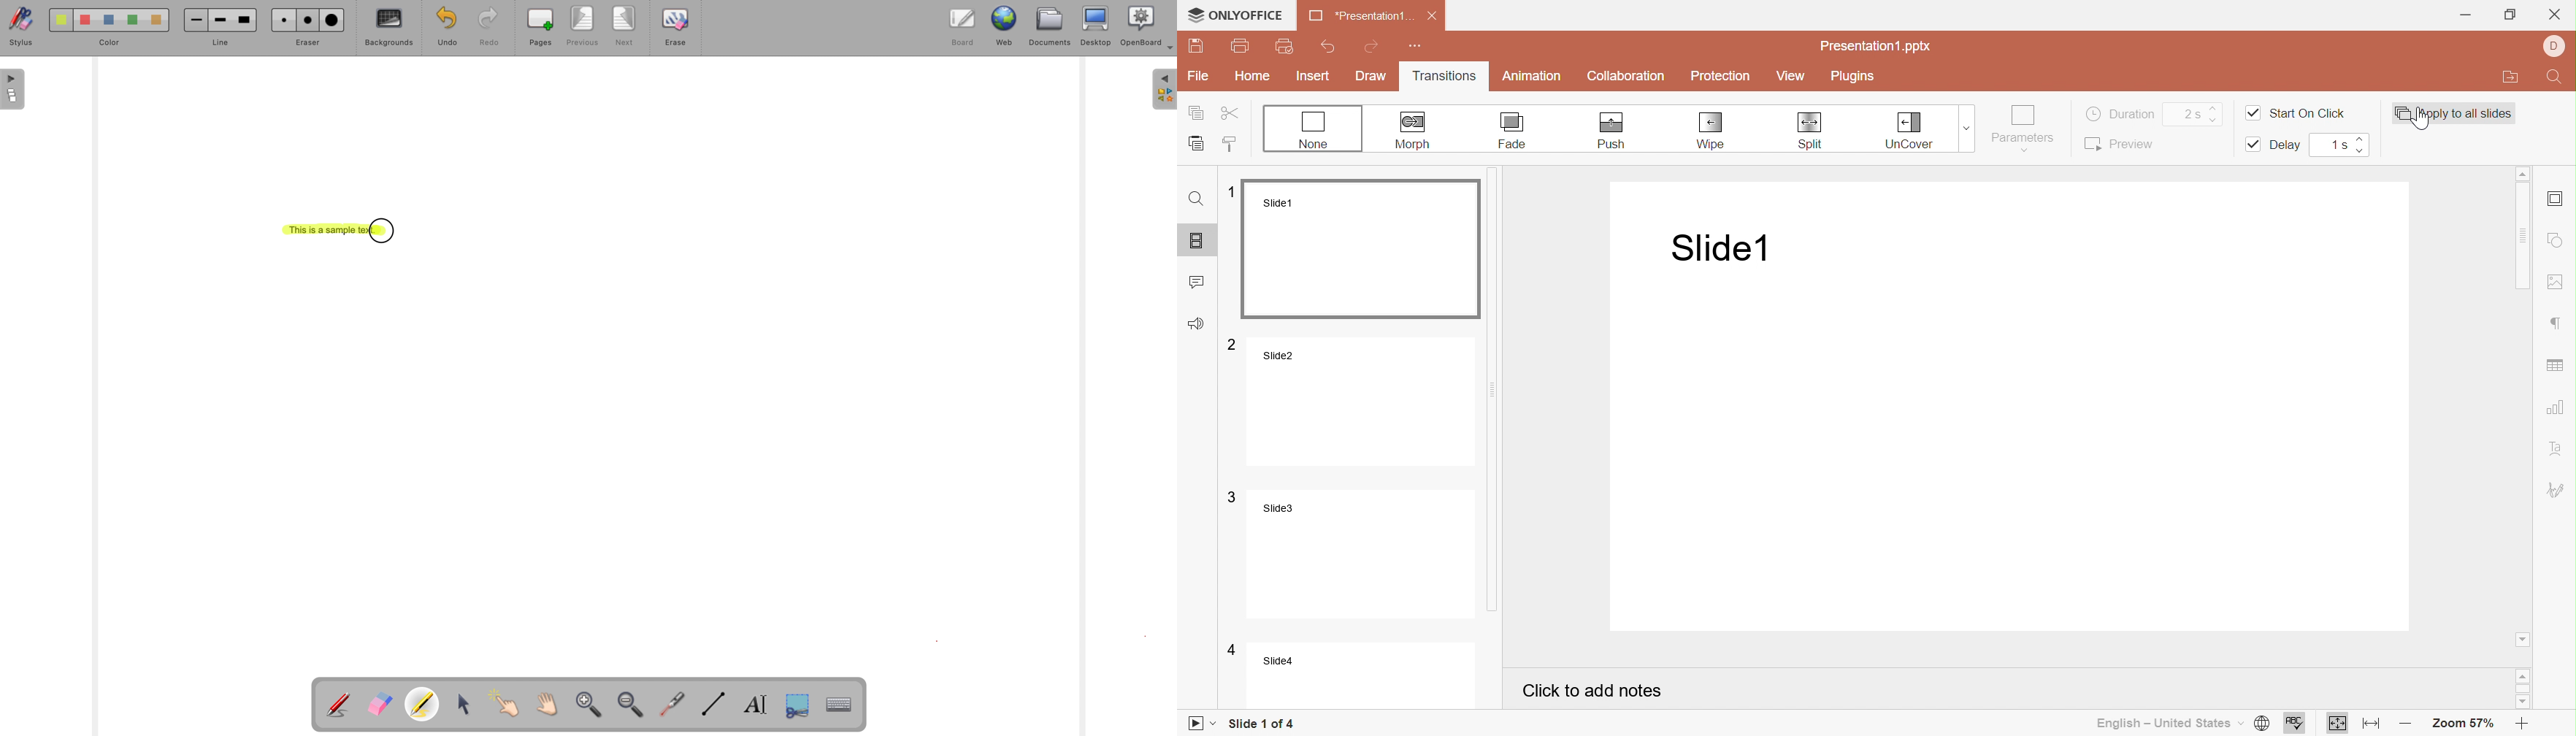 This screenshot has height=756, width=2576. What do you see at coordinates (2215, 104) in the screenshot?
I see `Increase duration` at bounding box center [2215, 104].